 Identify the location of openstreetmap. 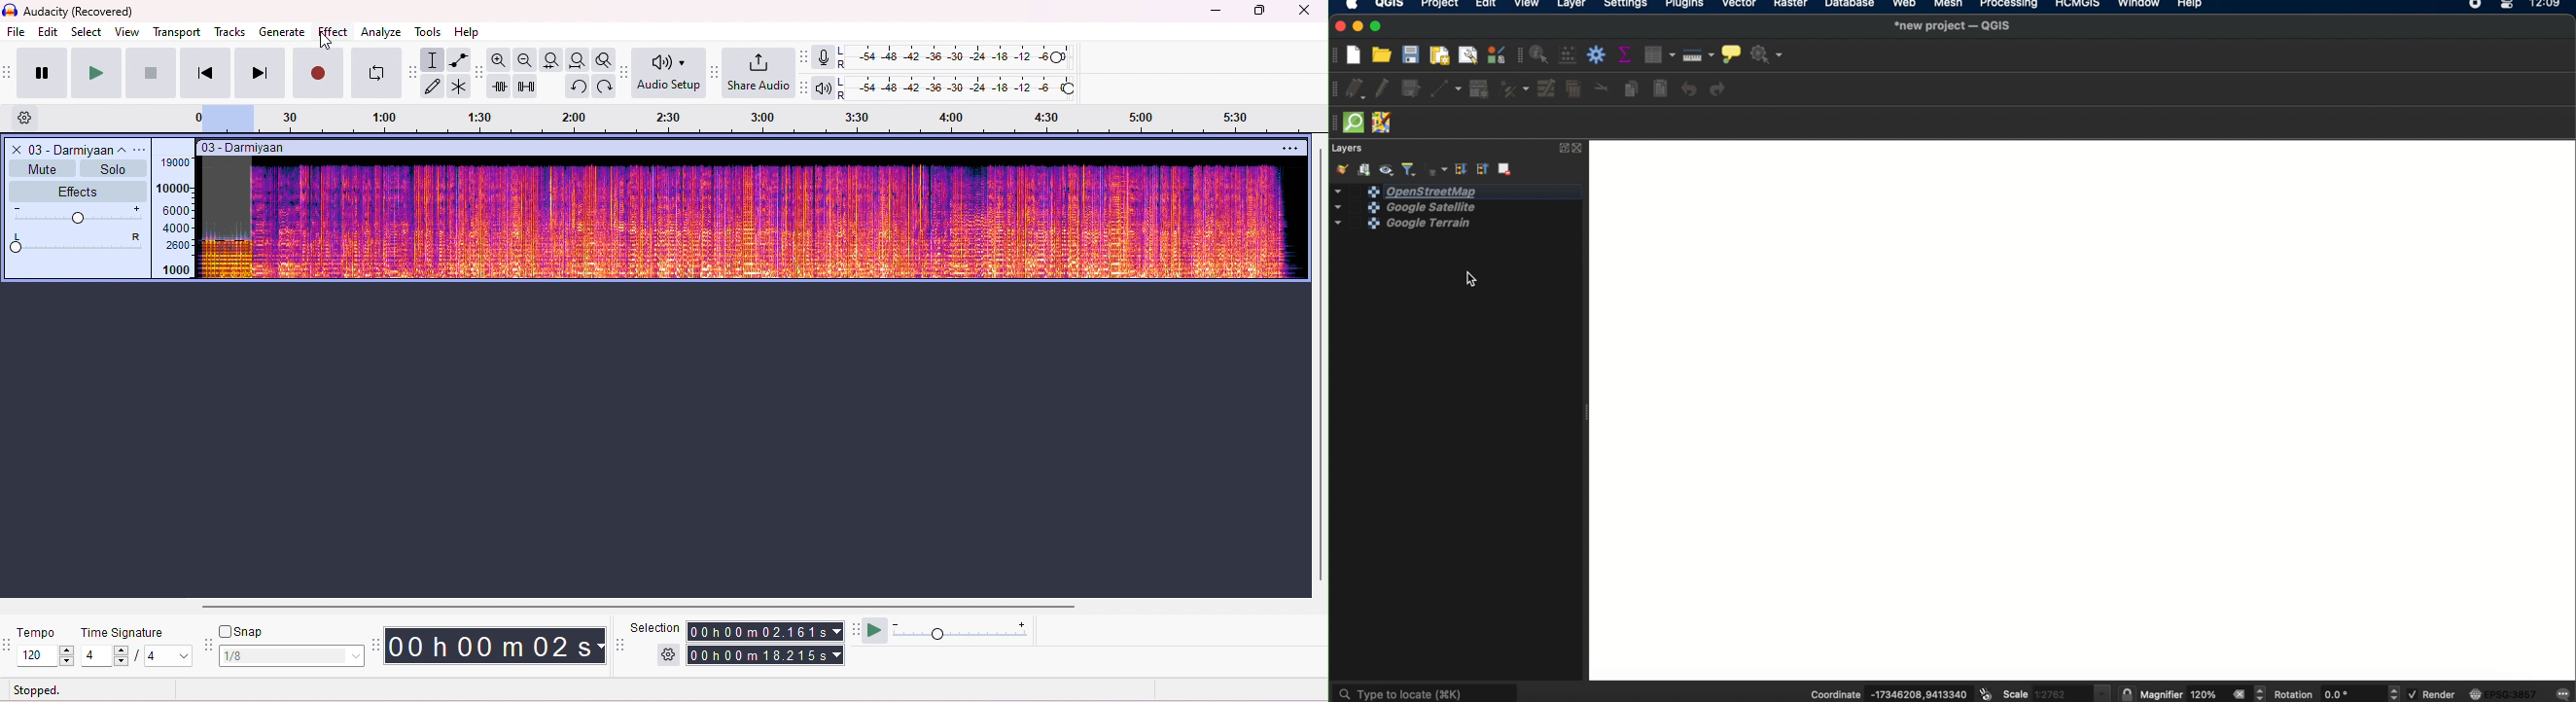
(1407, 191).